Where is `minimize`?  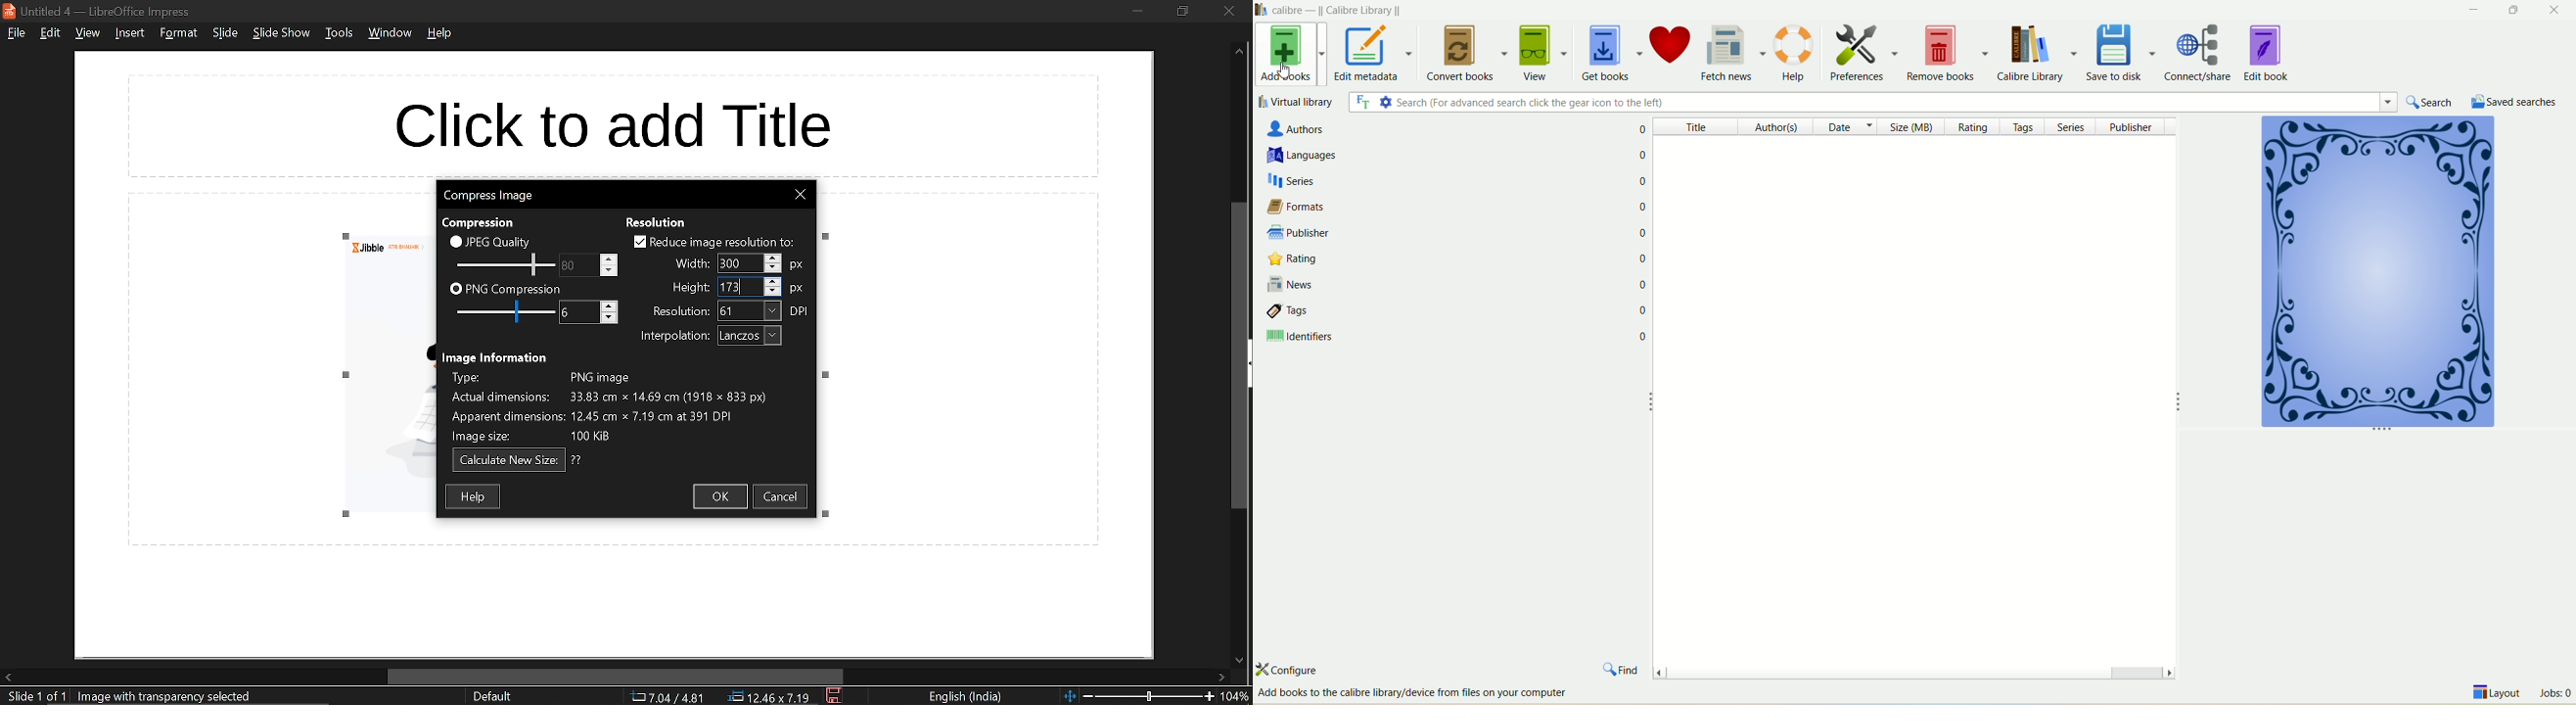 minimize is located at coordinates (1137, 11).